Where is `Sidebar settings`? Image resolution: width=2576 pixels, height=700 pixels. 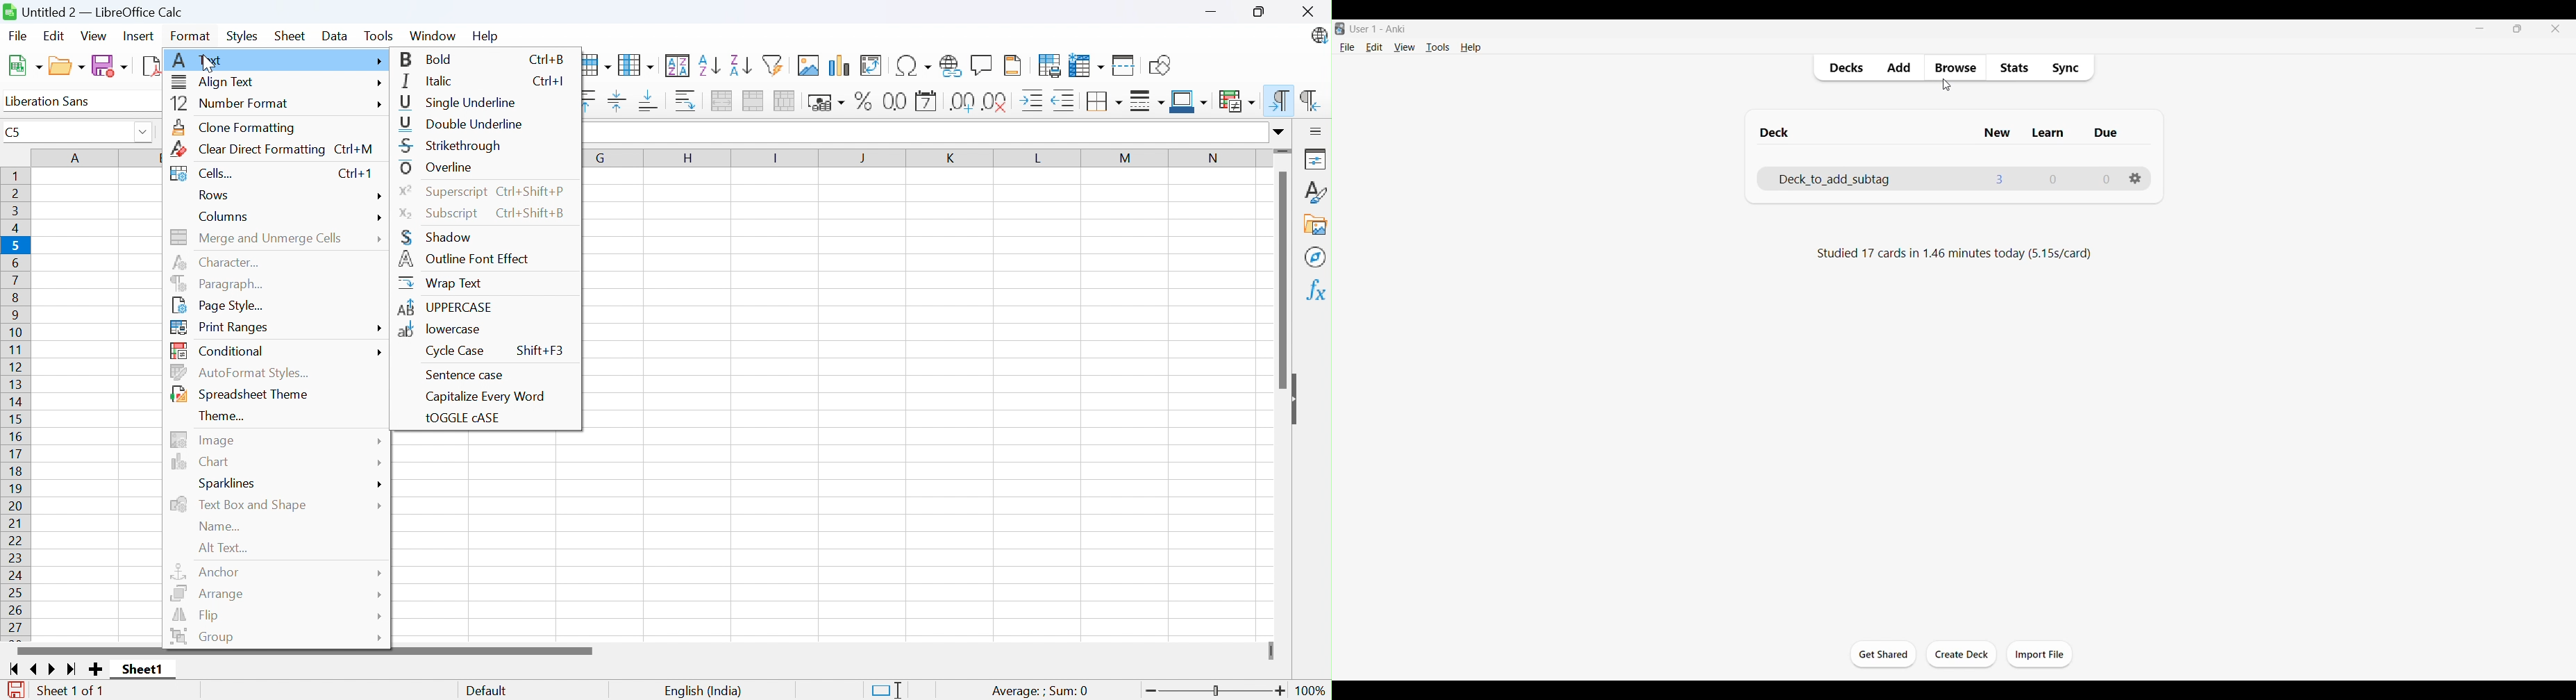 Sidebar settings is located at coordinates (1313, 131).